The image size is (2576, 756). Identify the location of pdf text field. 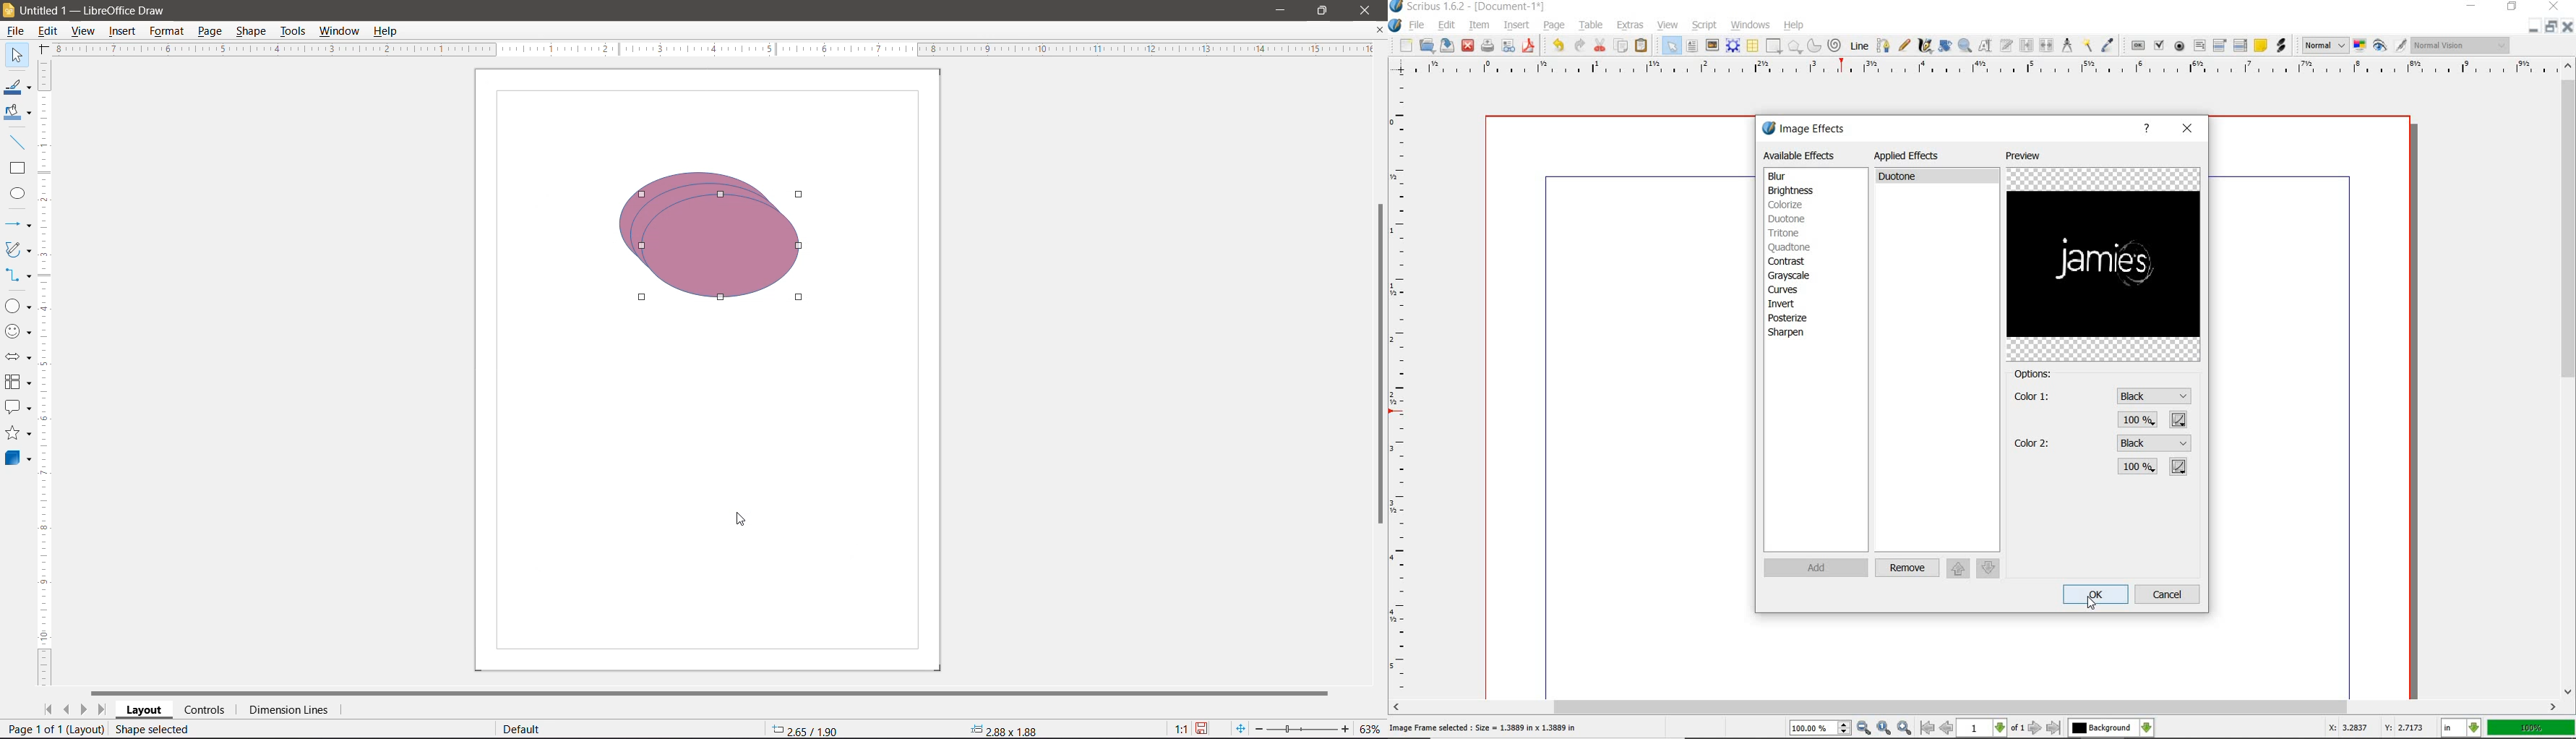
(2199, 46).